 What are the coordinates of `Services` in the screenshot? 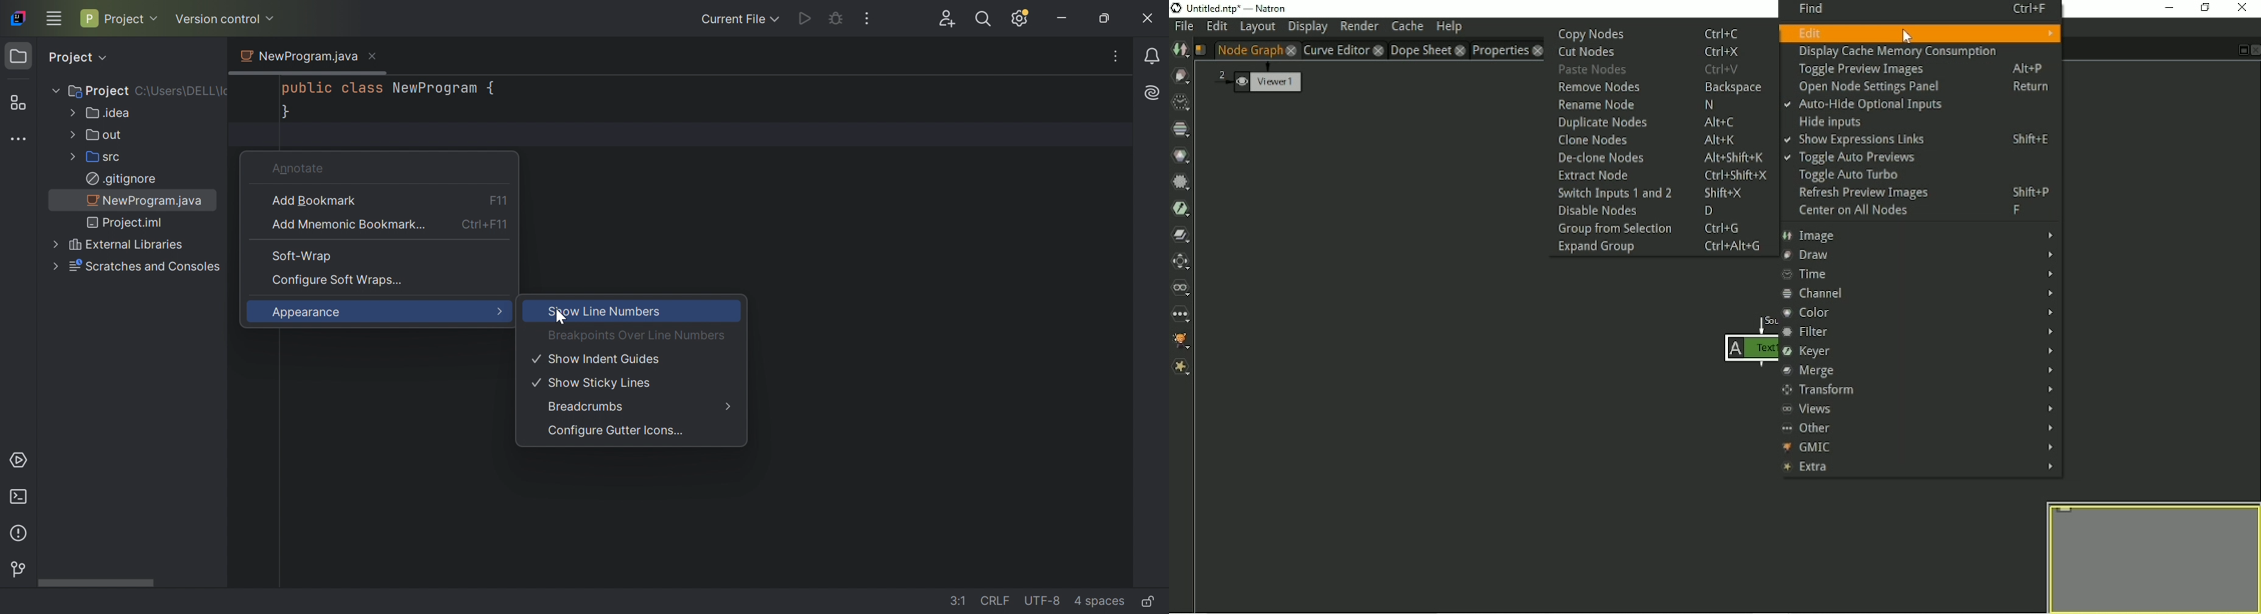 It's located at (18, 460).